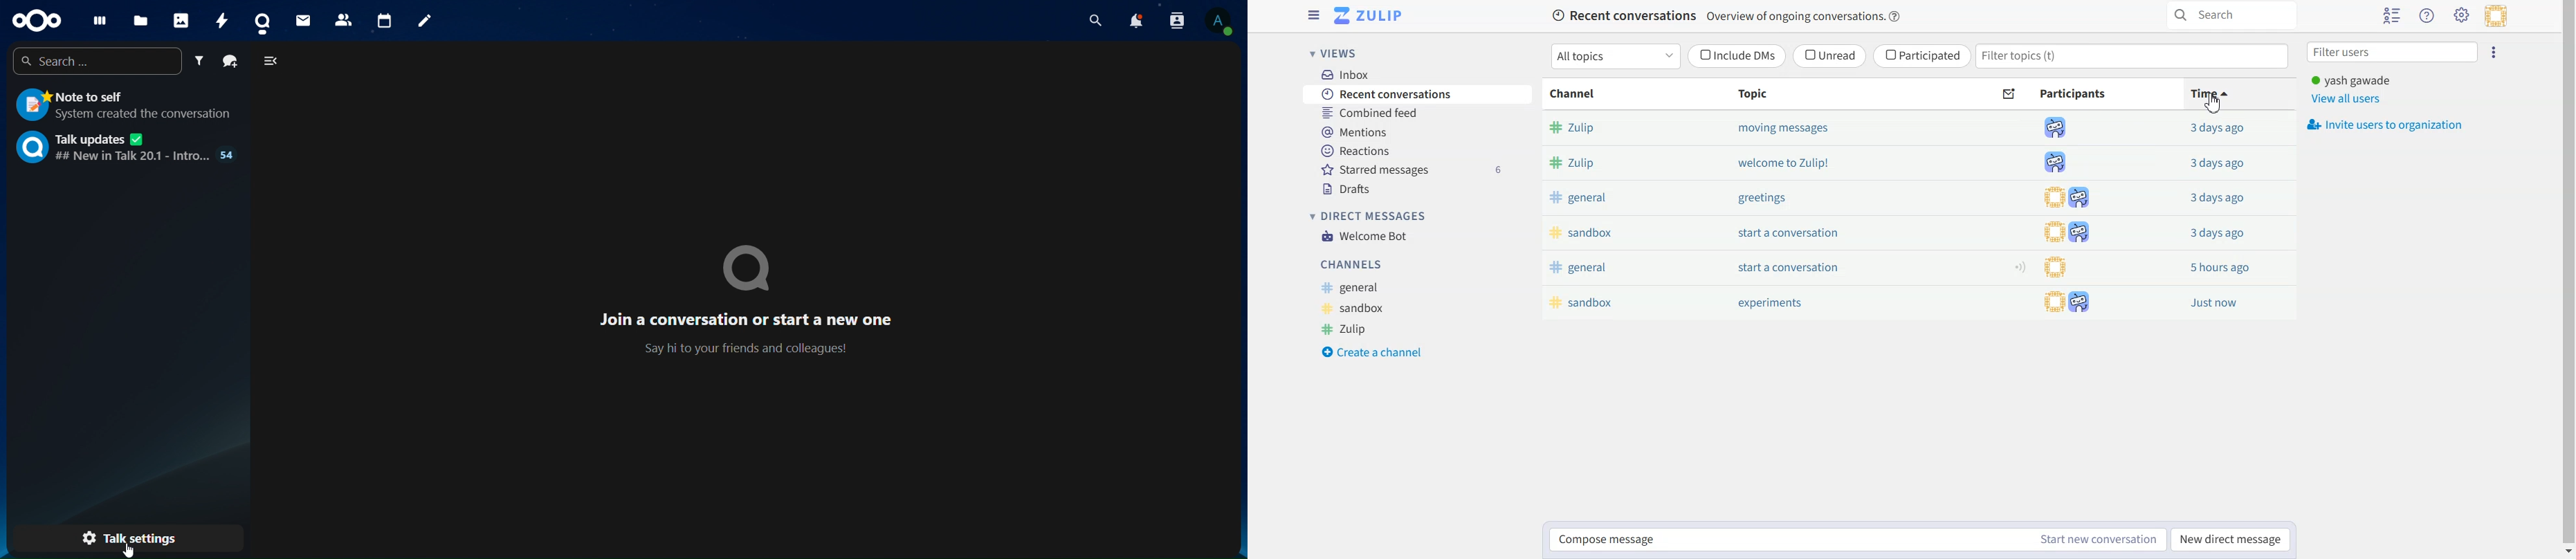  Describe the element at coordinates (2216, 303) in the screenshot. I see `Just now` at that location.